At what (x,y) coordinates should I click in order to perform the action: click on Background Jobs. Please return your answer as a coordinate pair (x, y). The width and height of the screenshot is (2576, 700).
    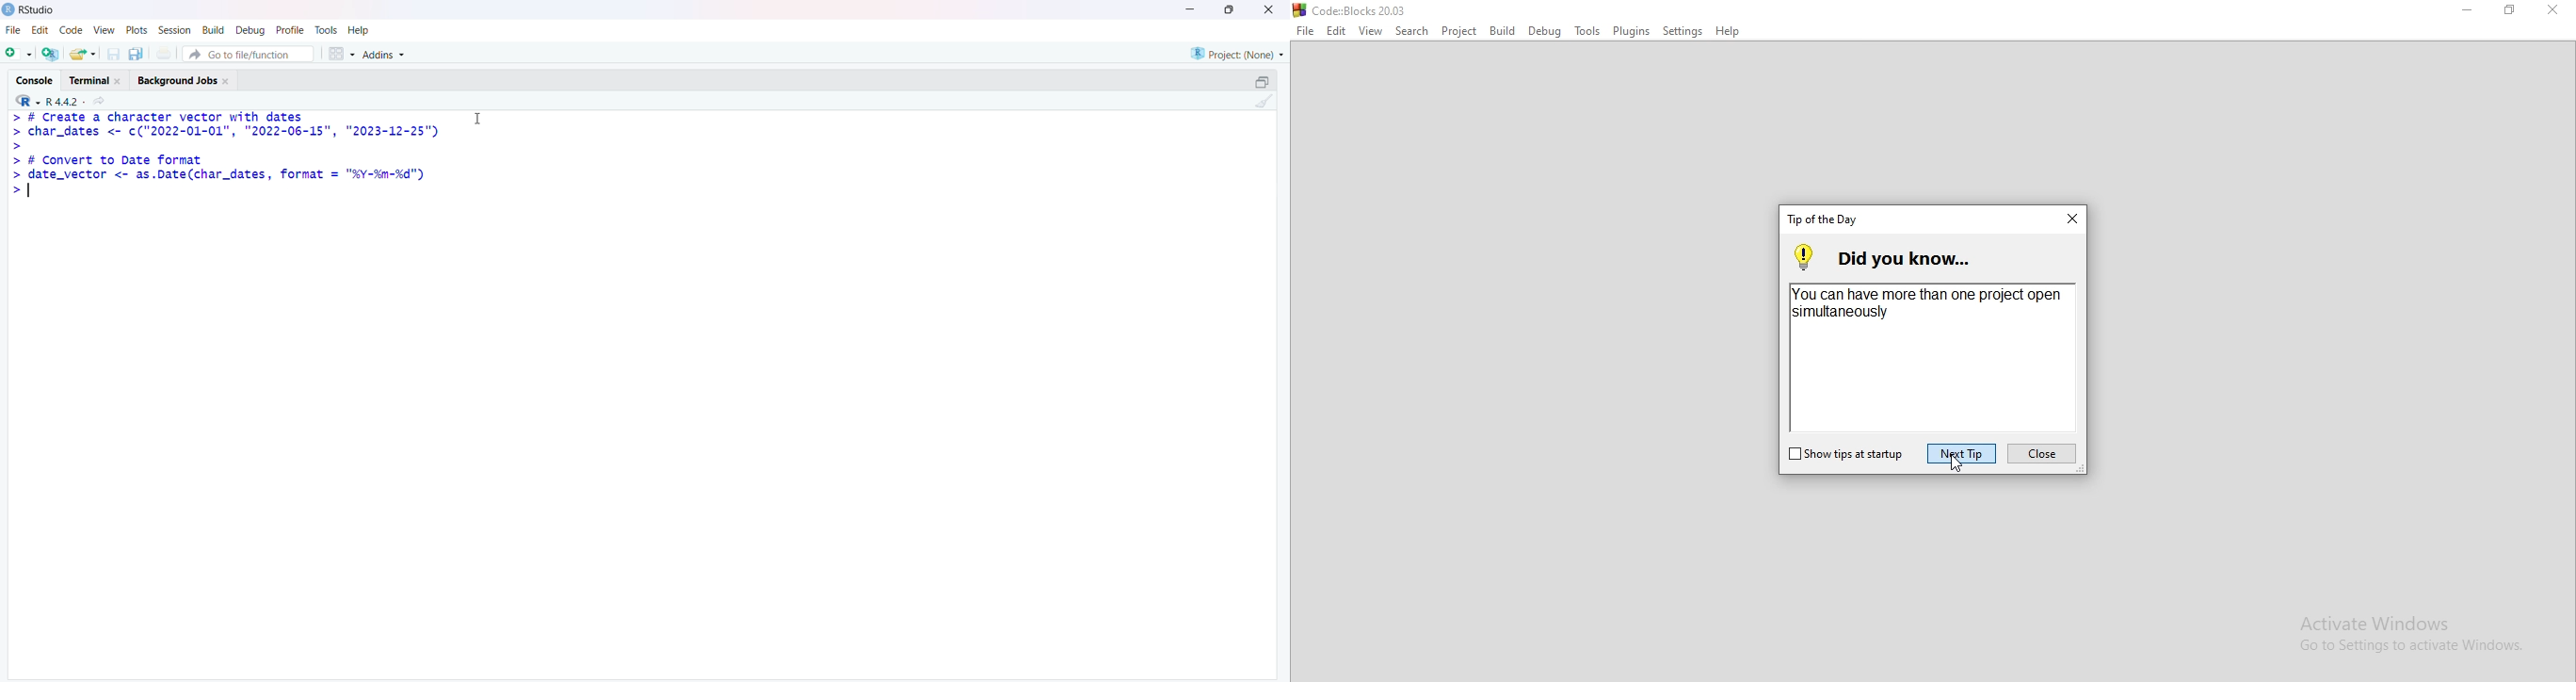
    Looking at the image, I should click on (188, 79).